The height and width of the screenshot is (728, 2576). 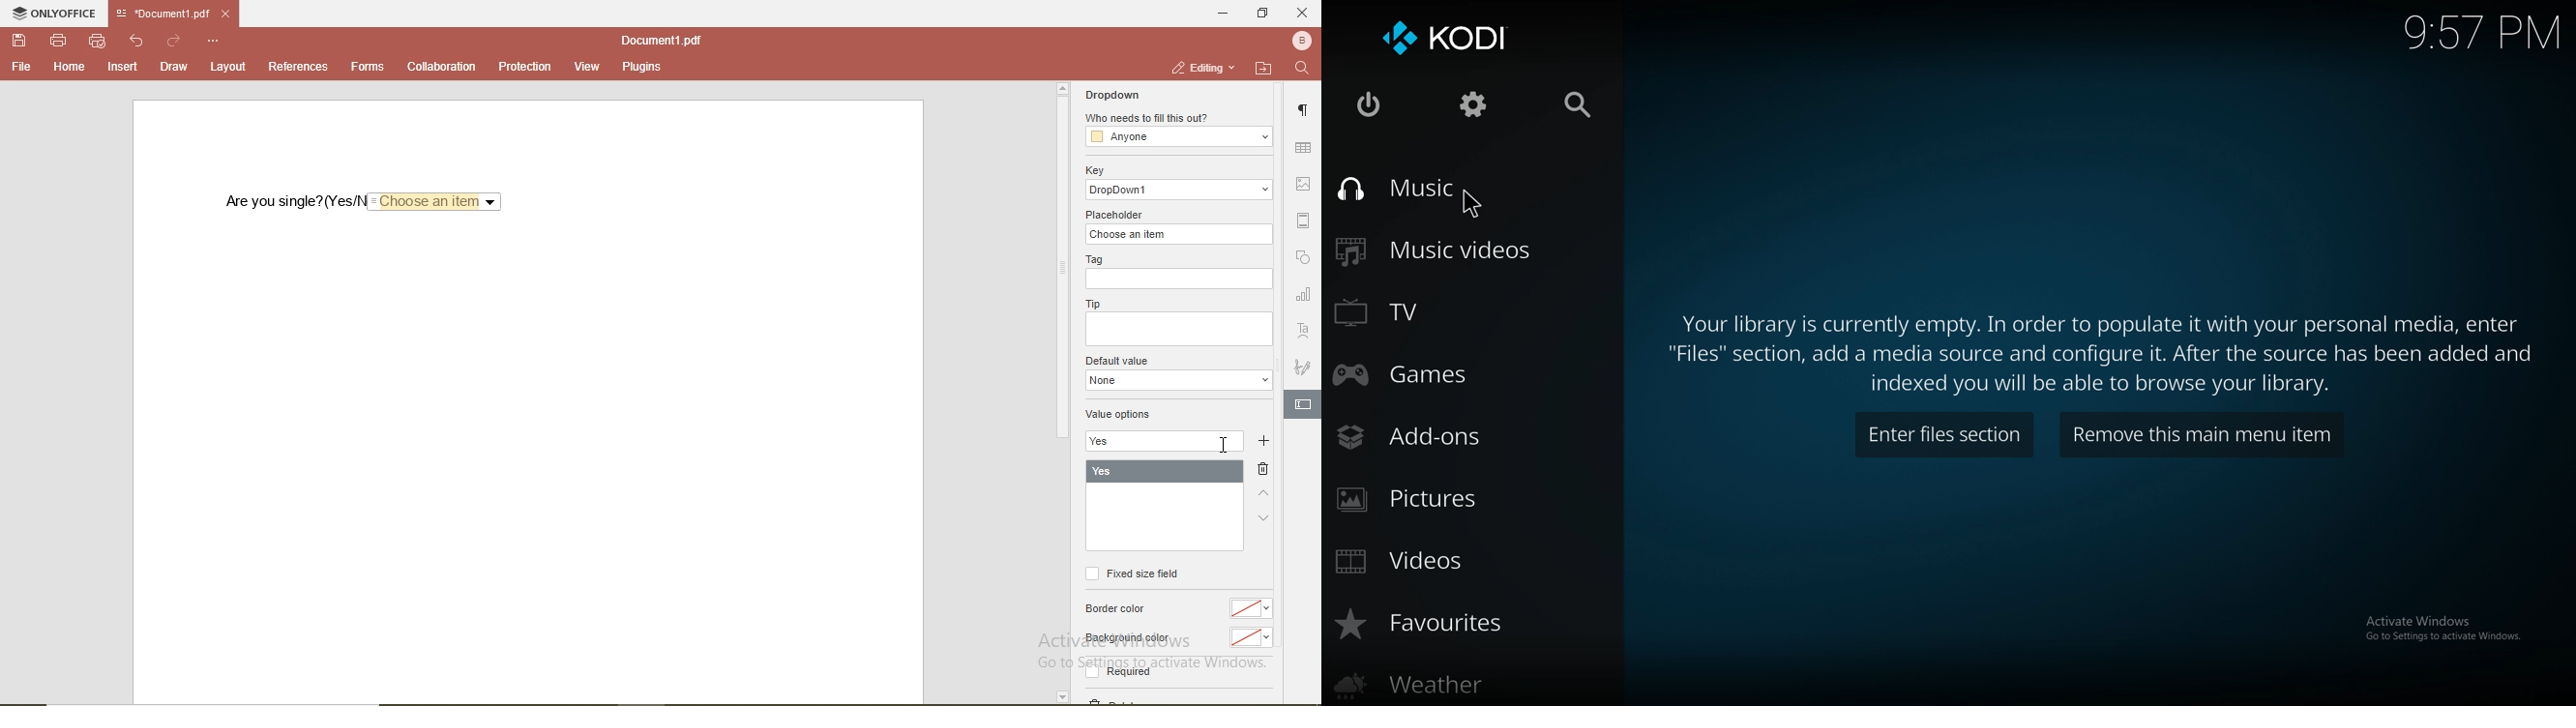 What do you see at coordinates (1443, 683) in the screenshot?
I see `weather` at bounding box center [1443, 683].